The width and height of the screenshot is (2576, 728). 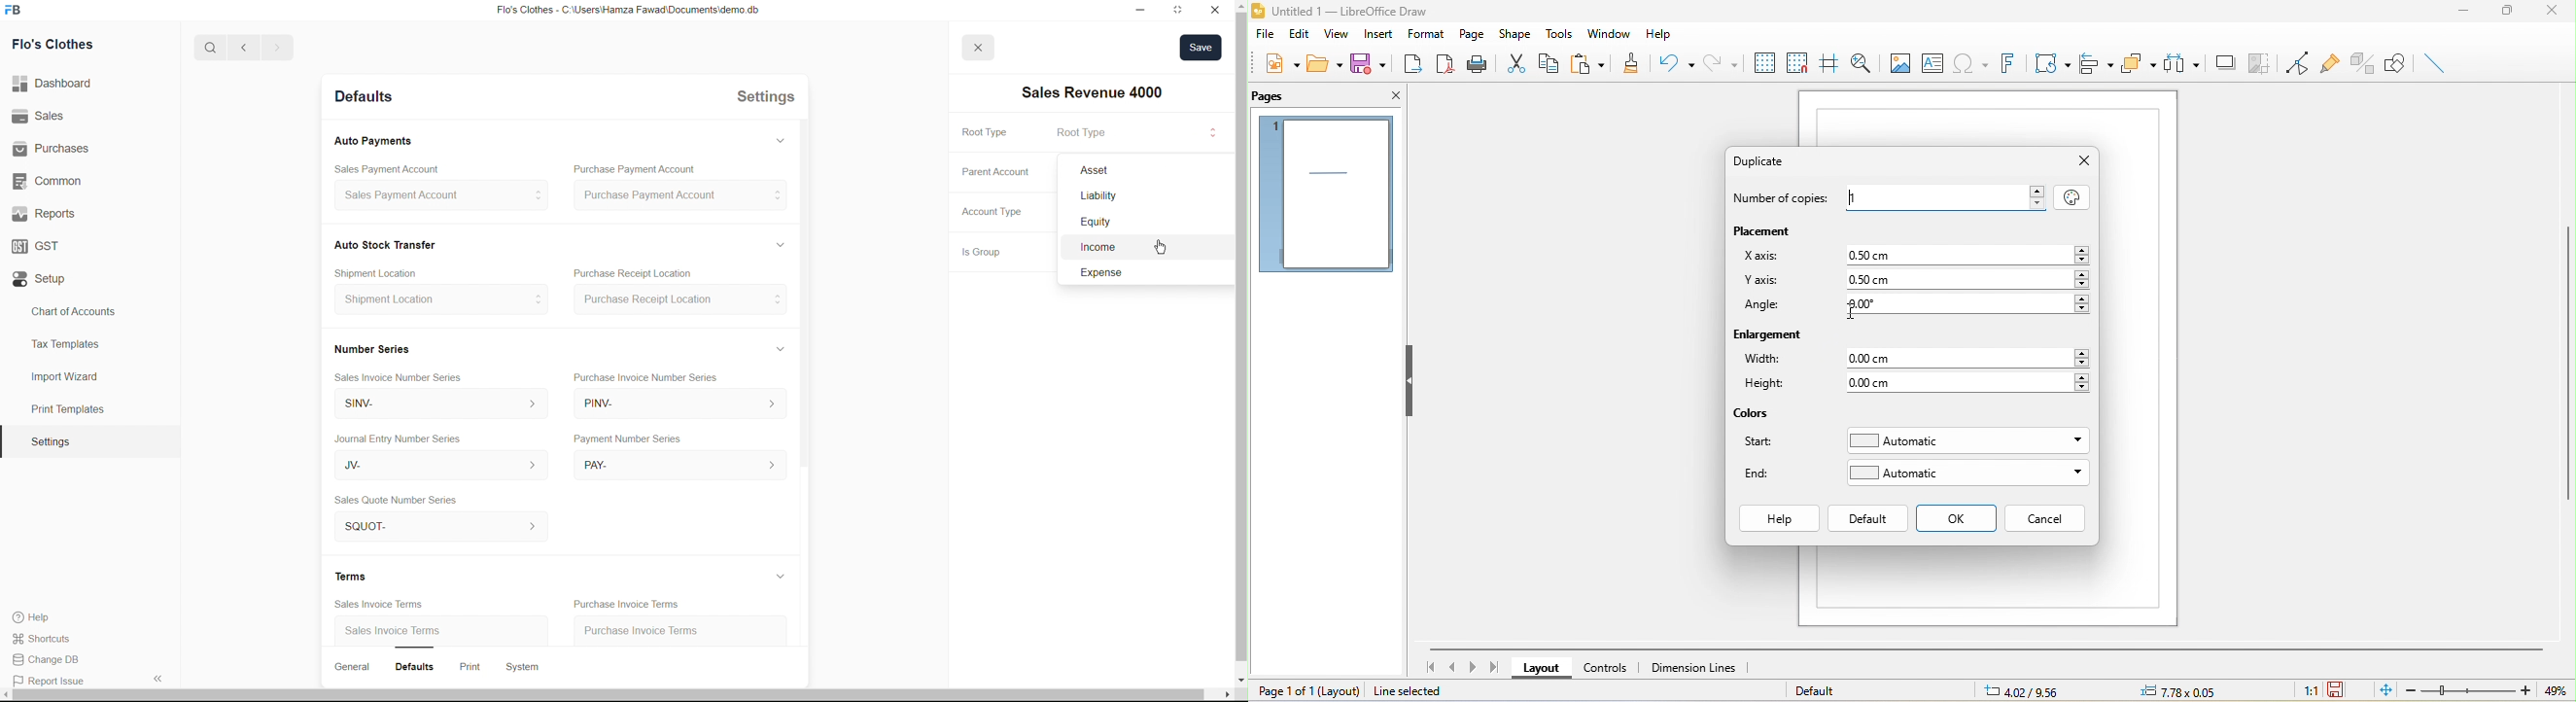 What do you see at coordinates (2261, 62) in the screenshot?
I see `crop image` at bounding box center [2261, 62].